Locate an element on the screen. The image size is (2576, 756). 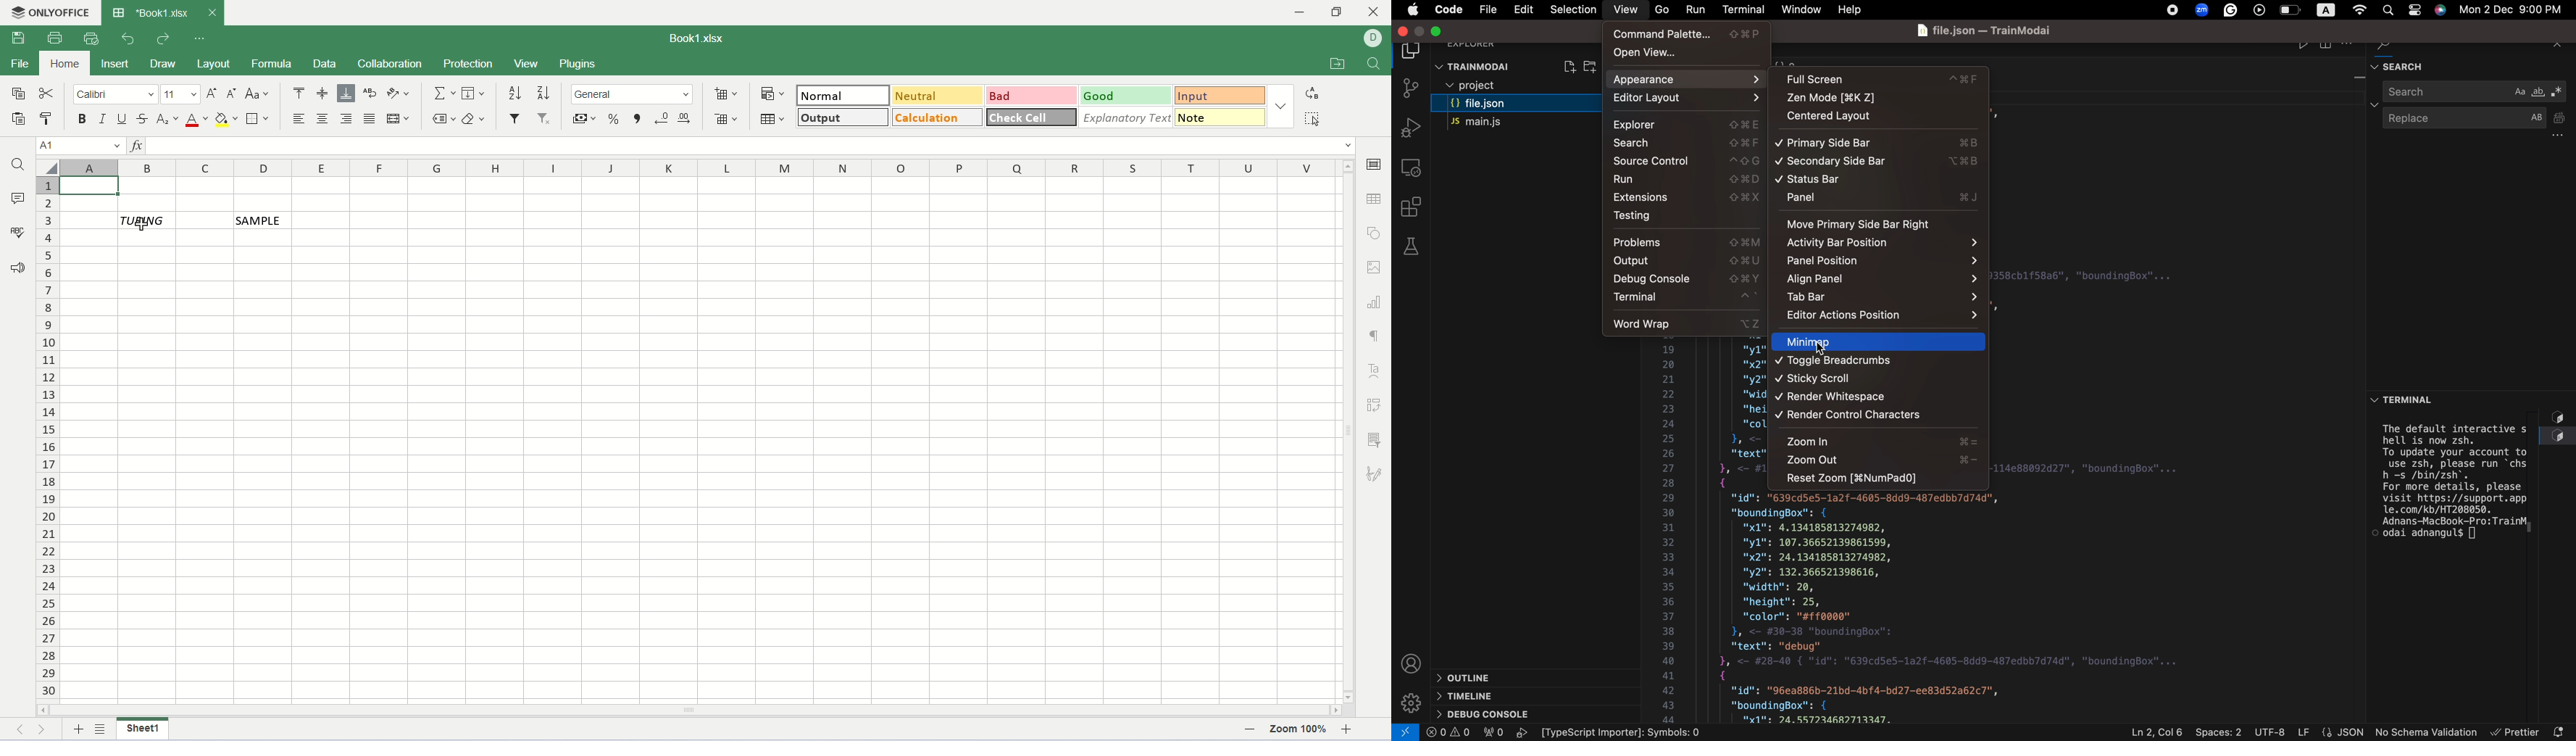
render whitespoaces is located at coordinates (1878, 395).